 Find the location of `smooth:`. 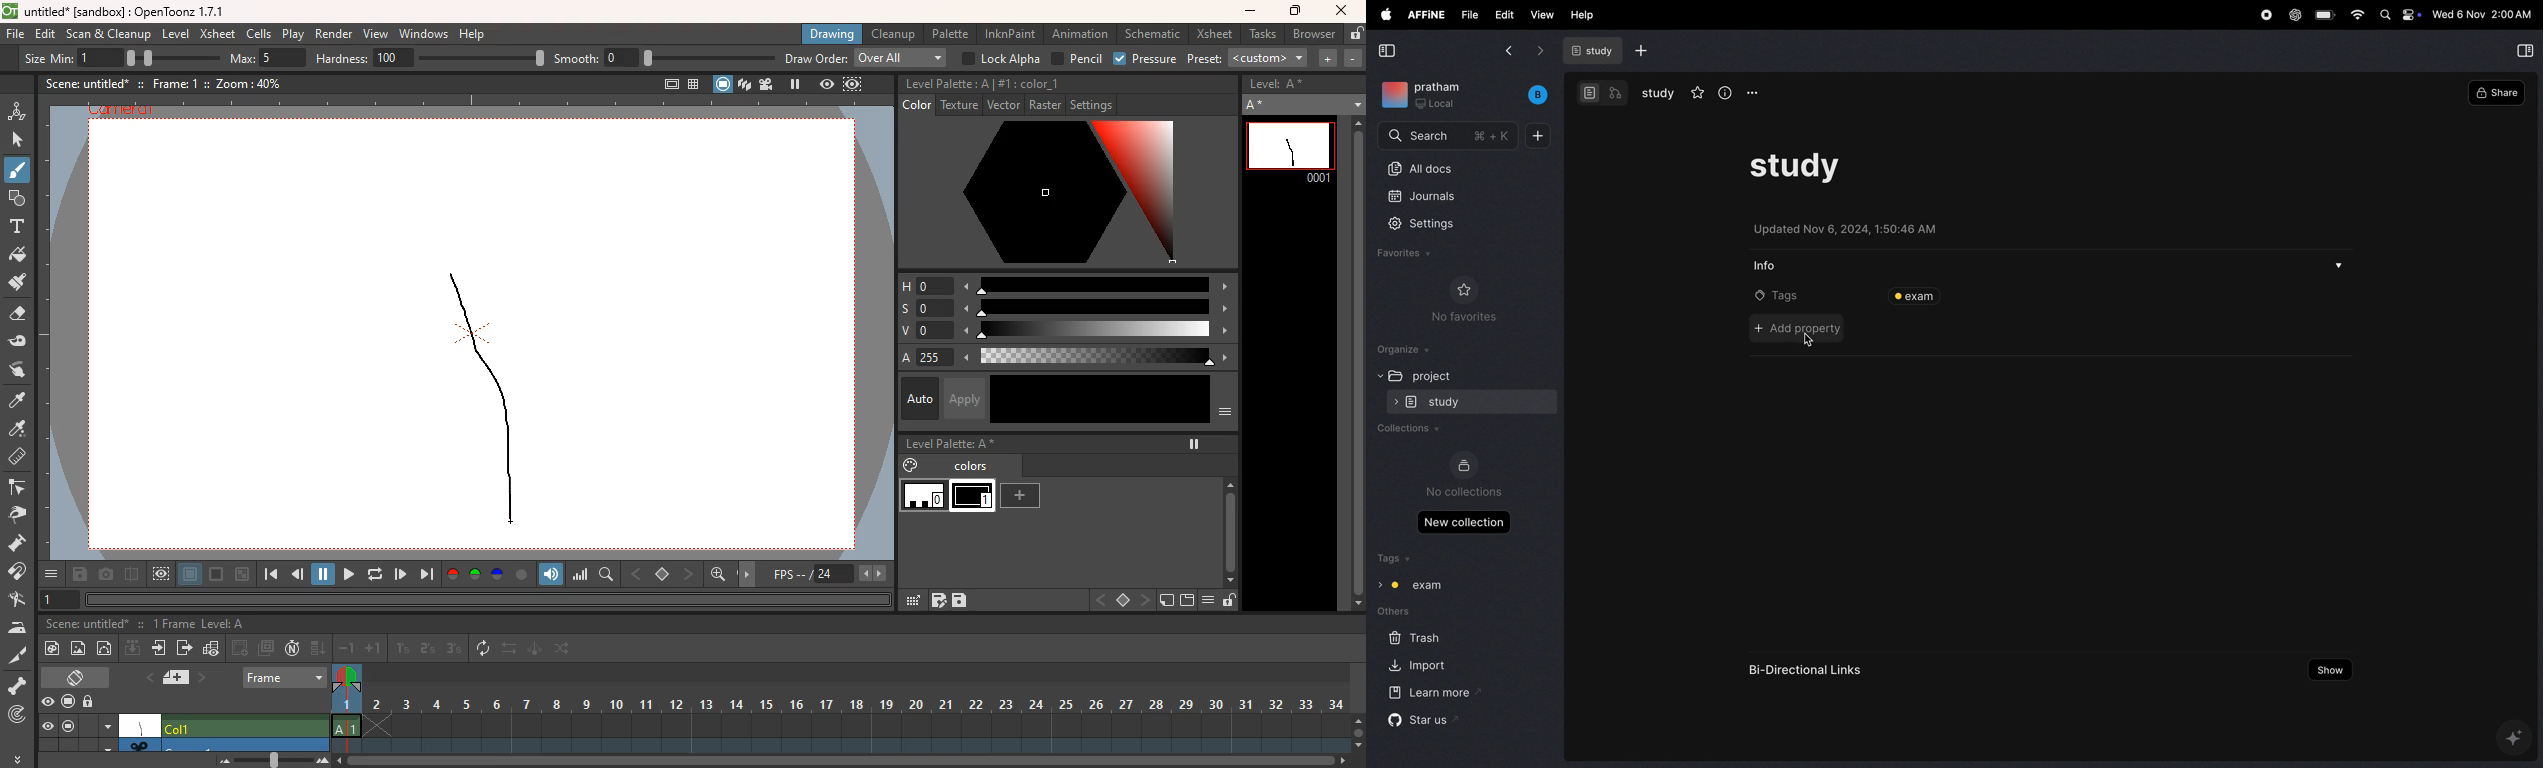

smooth: is located at coordinates (663, 58).